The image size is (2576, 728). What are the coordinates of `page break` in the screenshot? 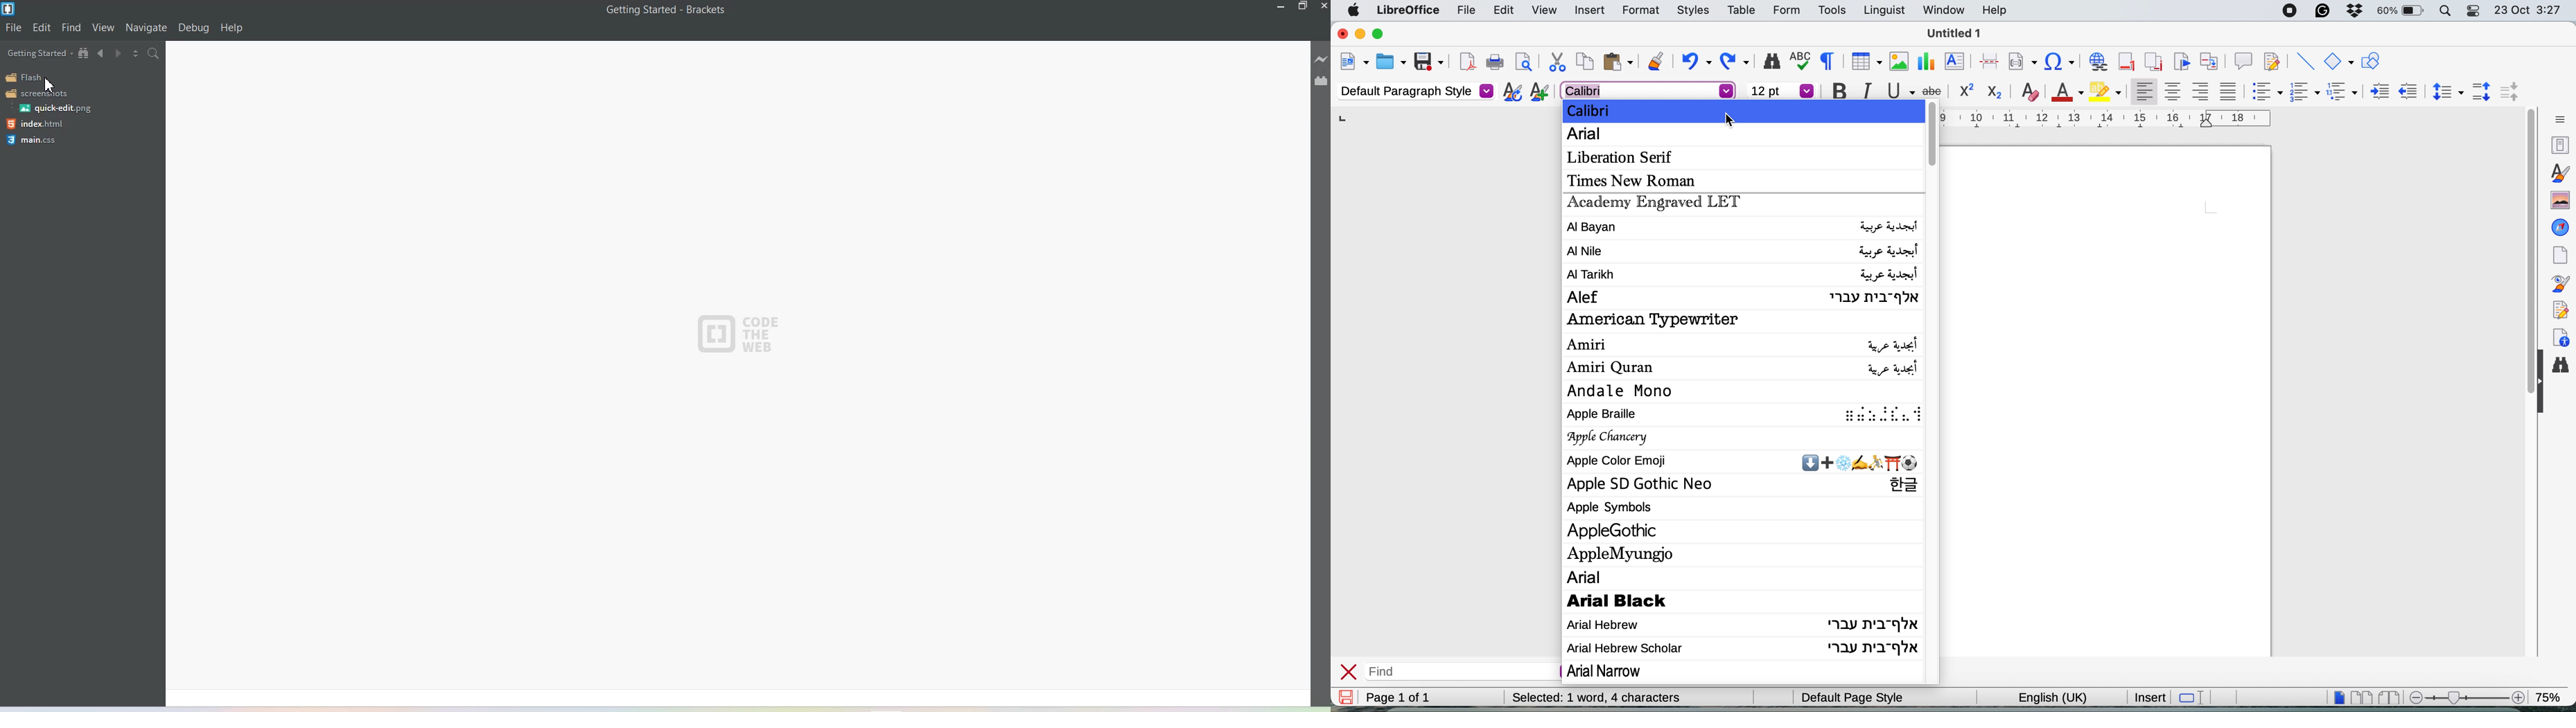 It's located at (1991, 60).